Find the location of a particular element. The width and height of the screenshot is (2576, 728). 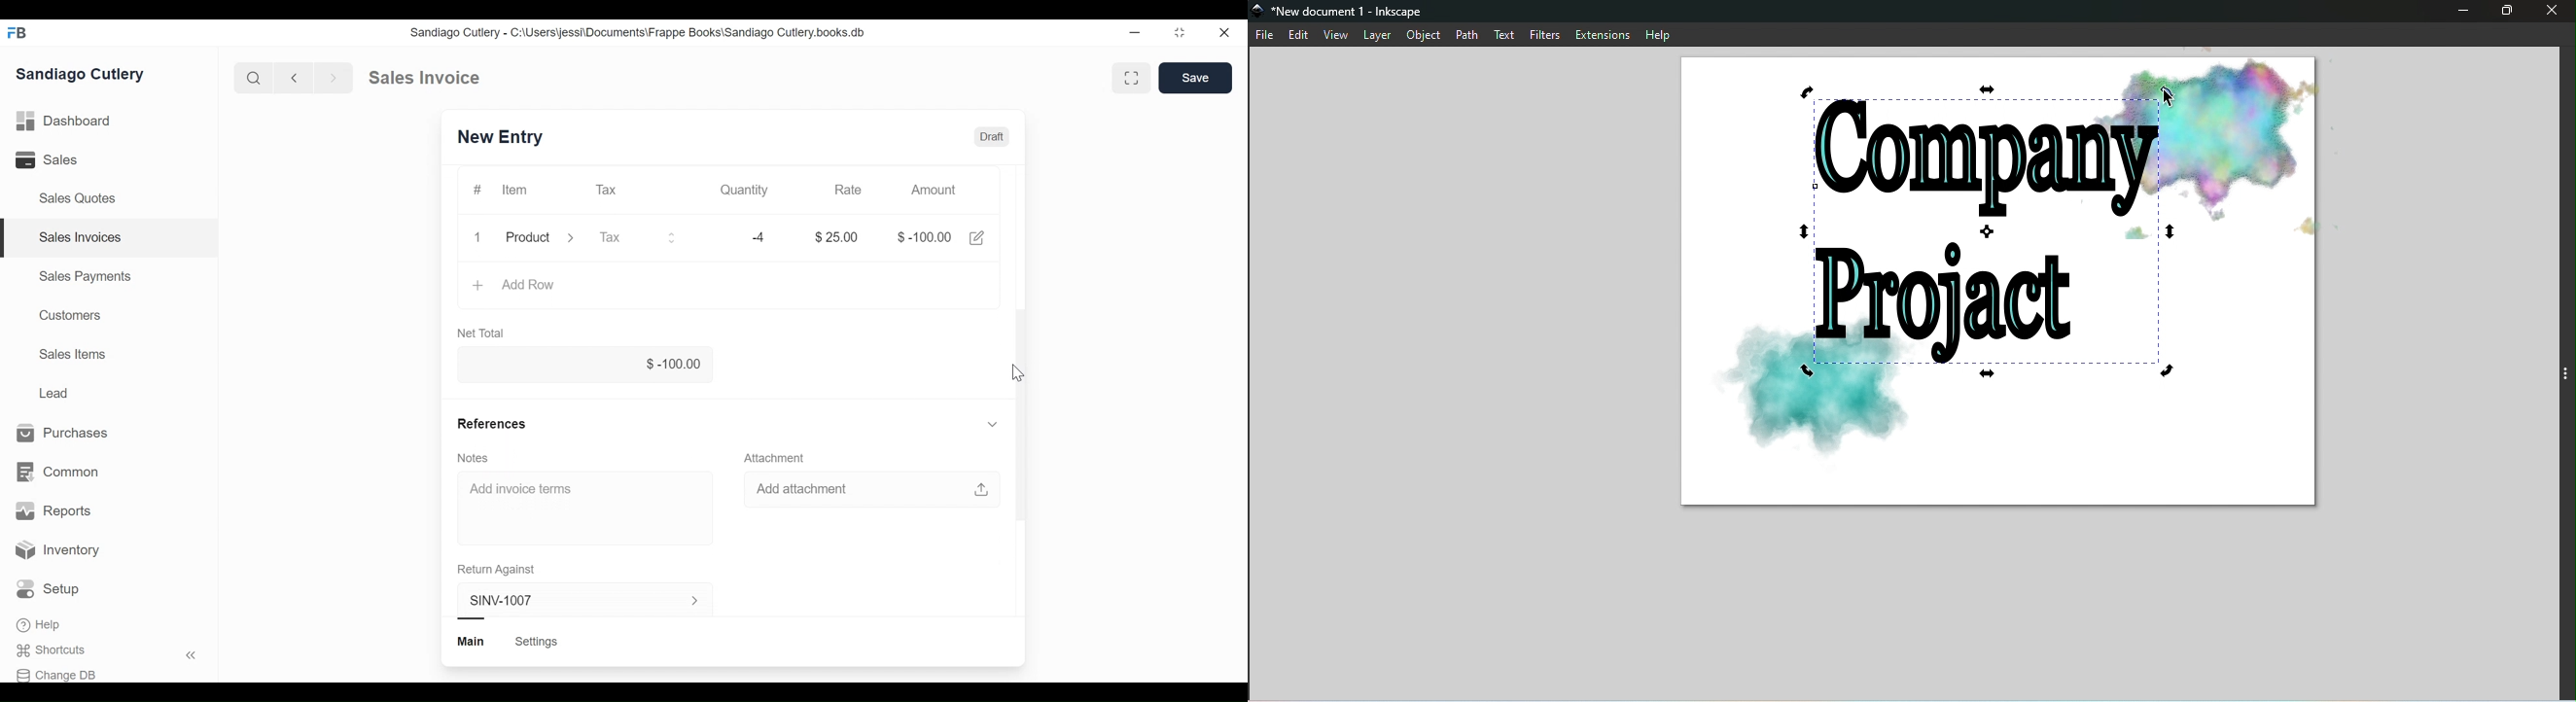

Vertical scrollbar is located at coordinates (1023, 413).